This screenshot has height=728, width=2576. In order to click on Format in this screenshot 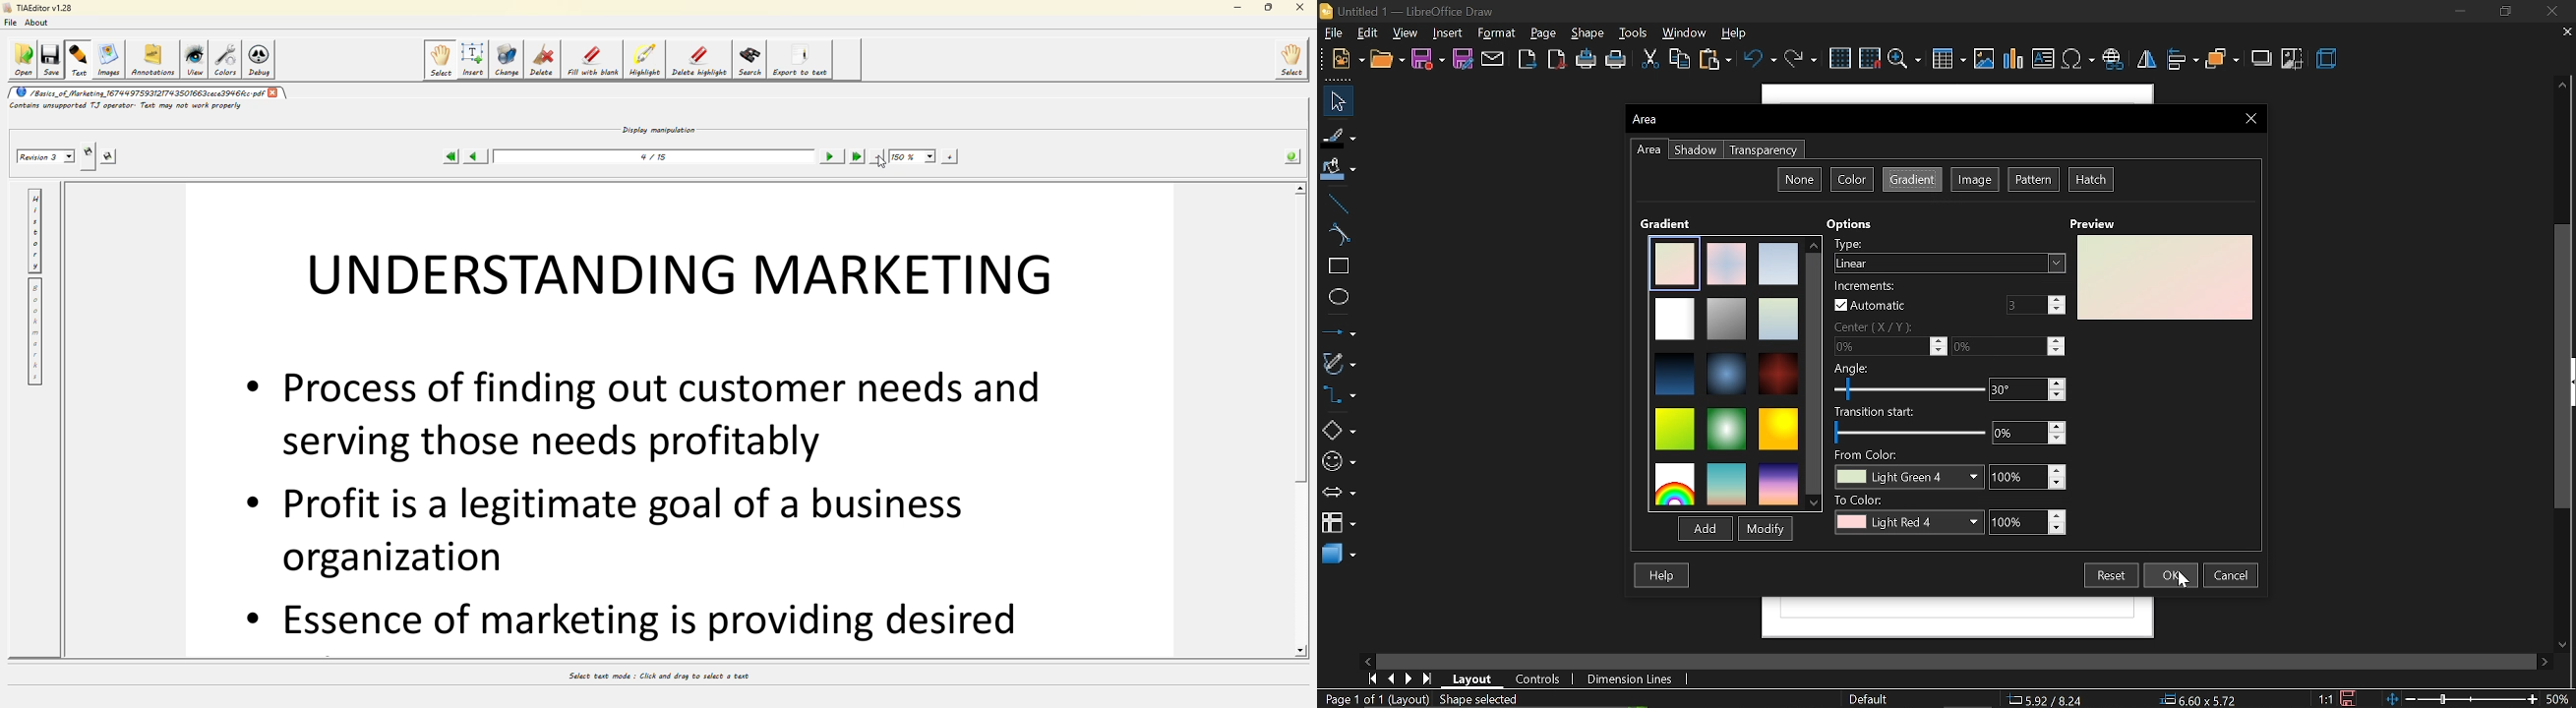, I will do `click(1499, 33)`.